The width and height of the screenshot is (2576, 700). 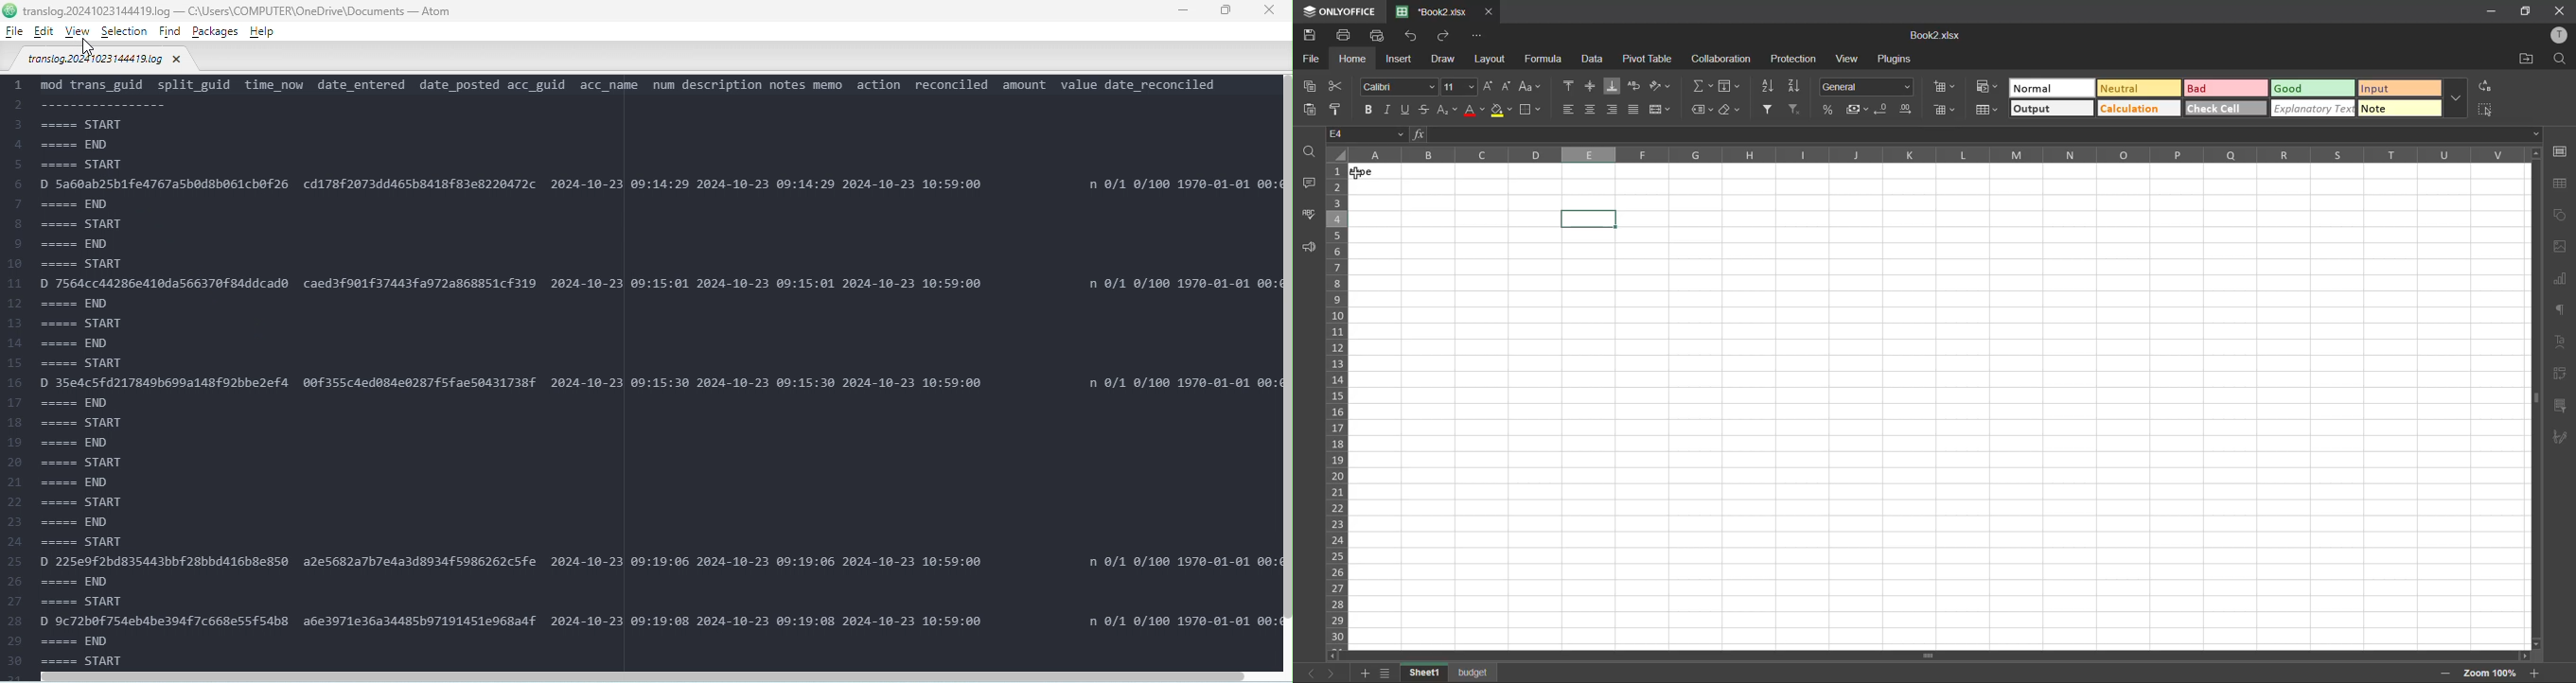 I want to click on Minimize, so click(x=1181, y=9).